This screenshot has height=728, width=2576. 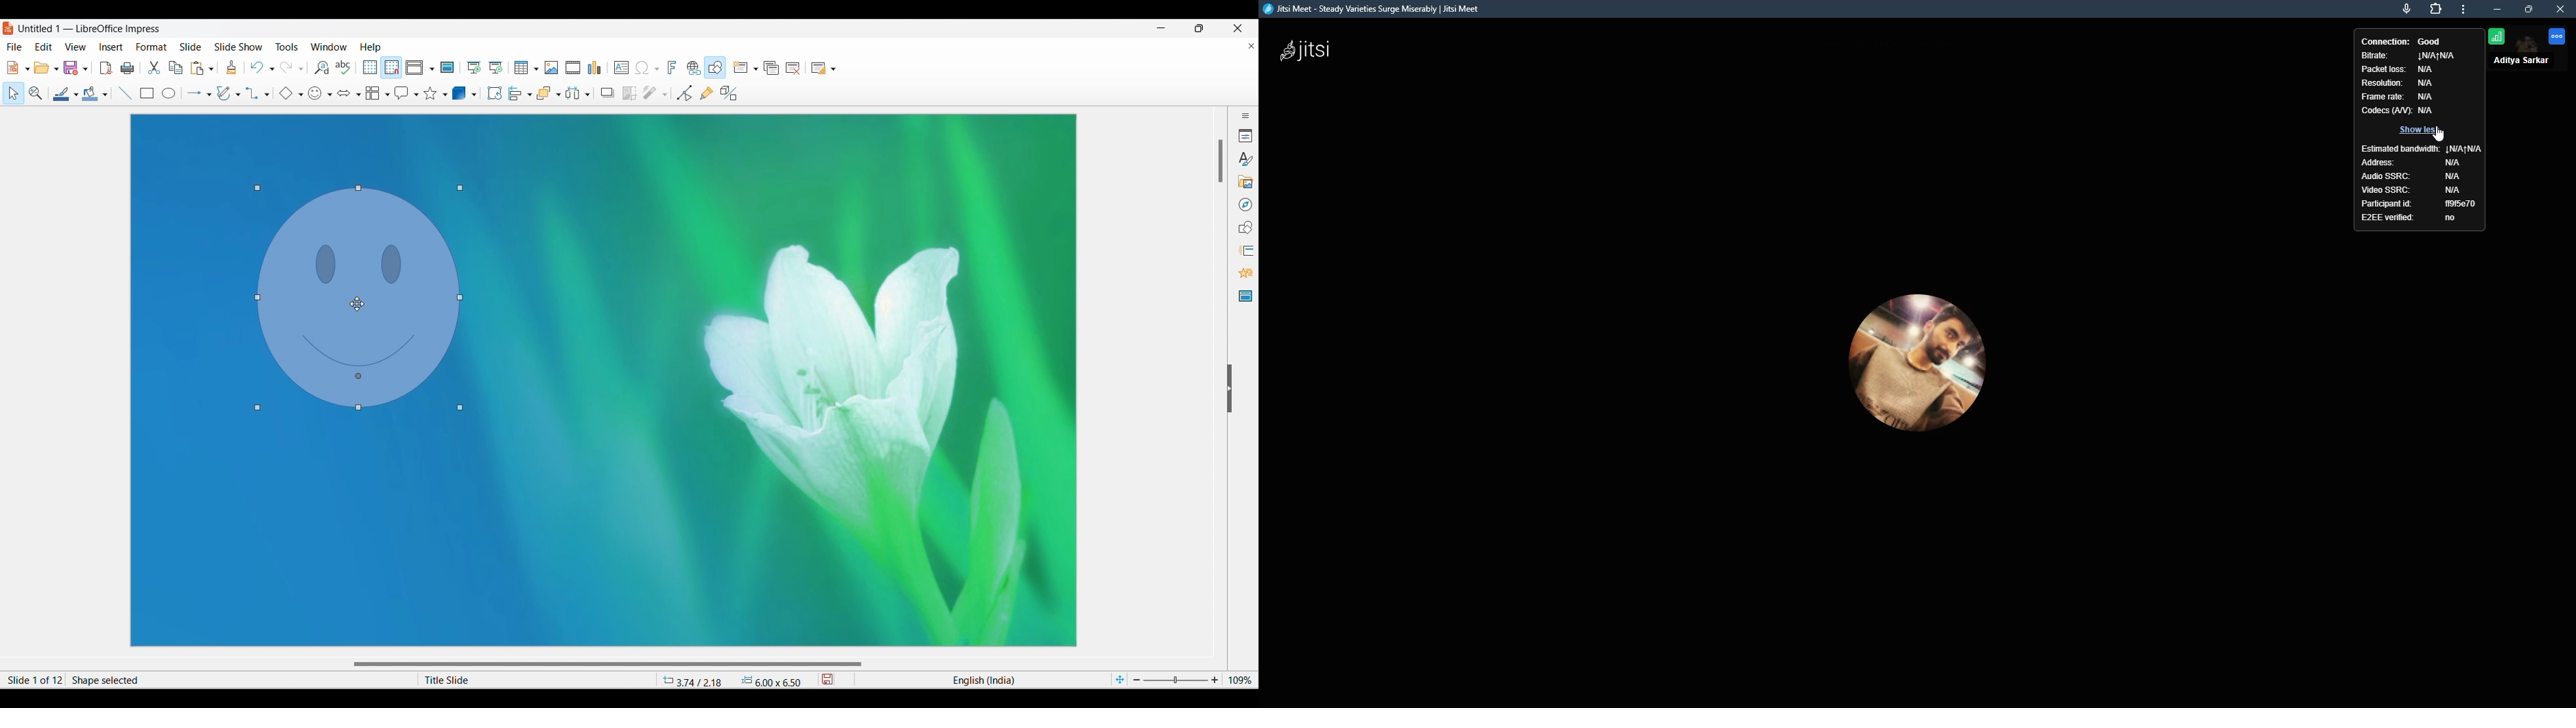 I want to click on Selected arrangement, so click(x=546, y=93).